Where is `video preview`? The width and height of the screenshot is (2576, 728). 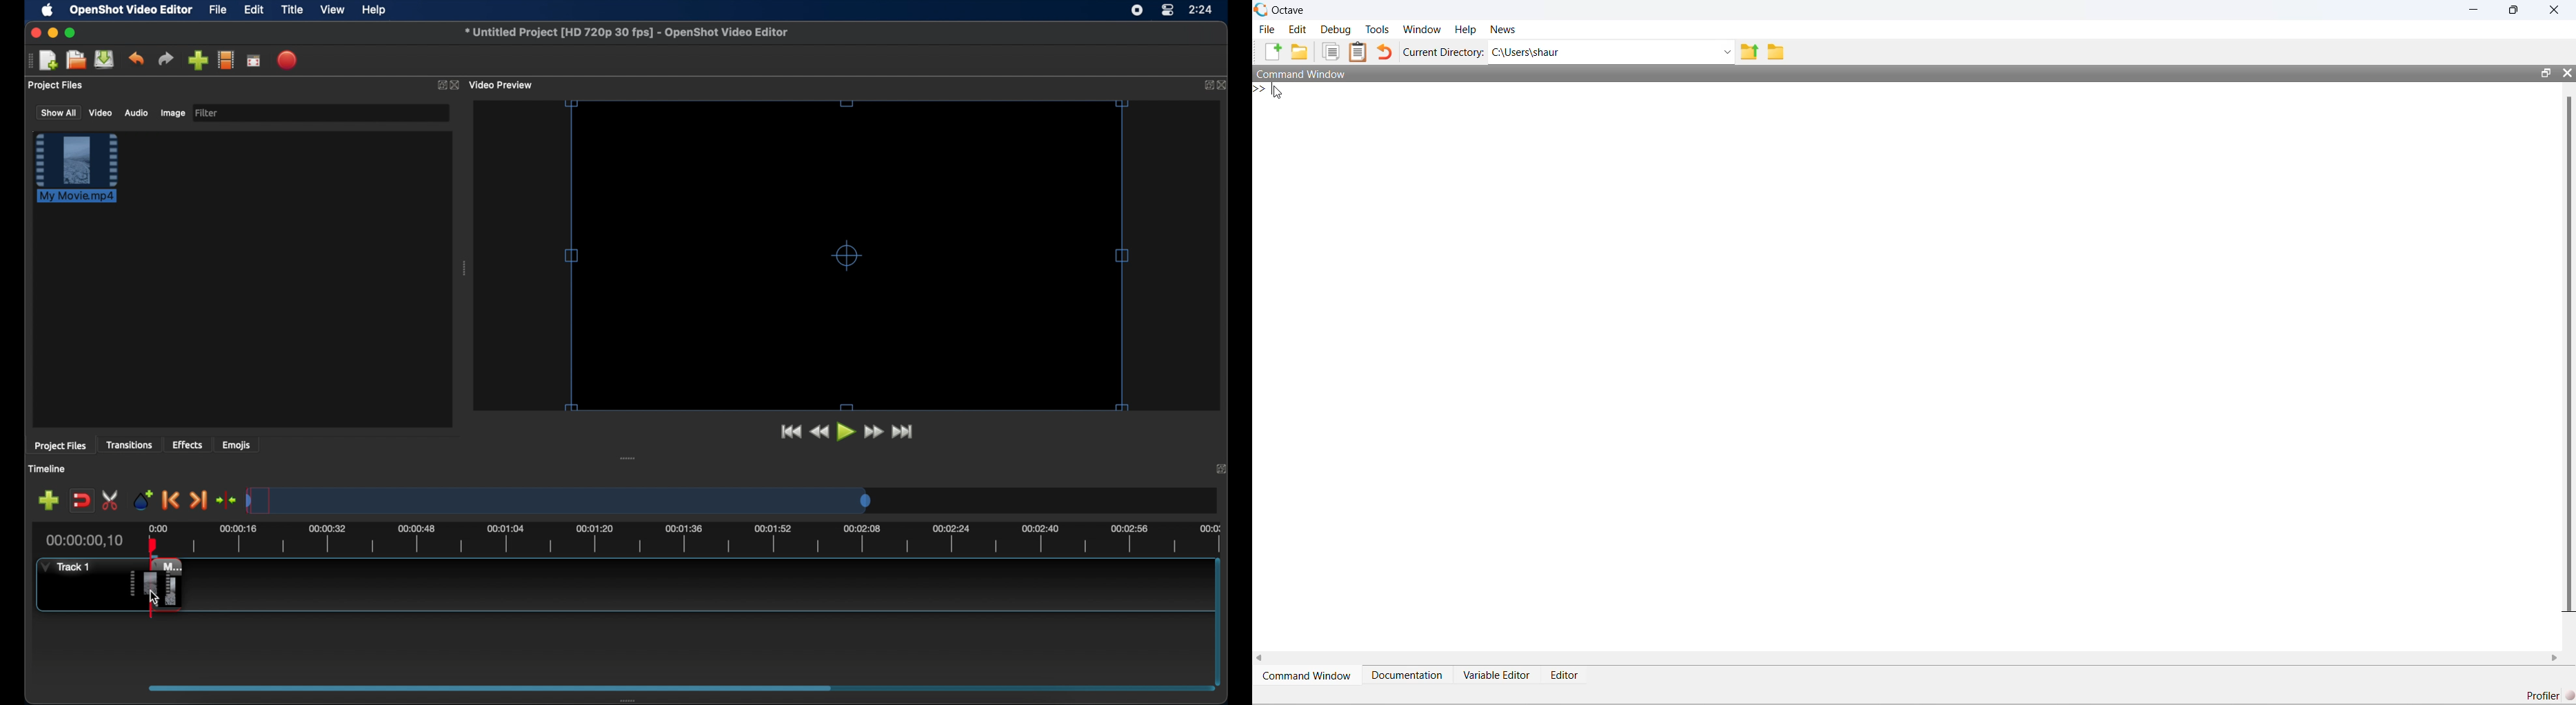
video preview is located at coordinates (502, 84).